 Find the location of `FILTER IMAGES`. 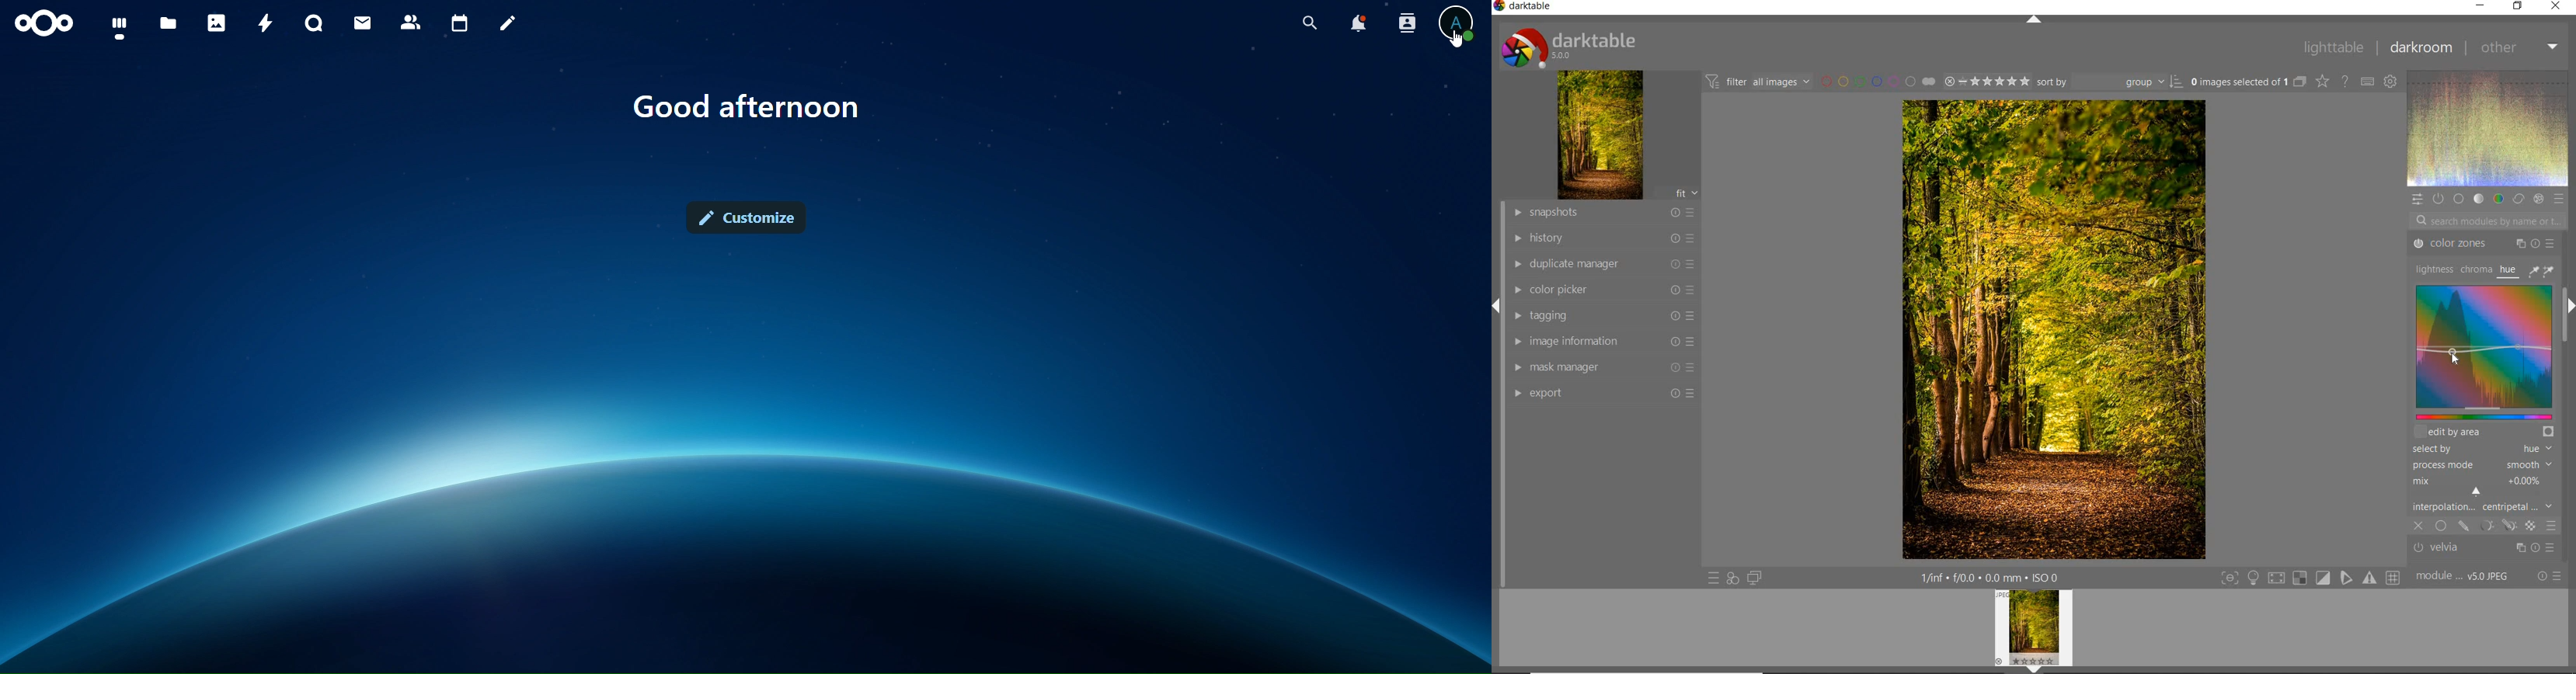

FILTER IMAGES is located at coordinates (1758, 81).